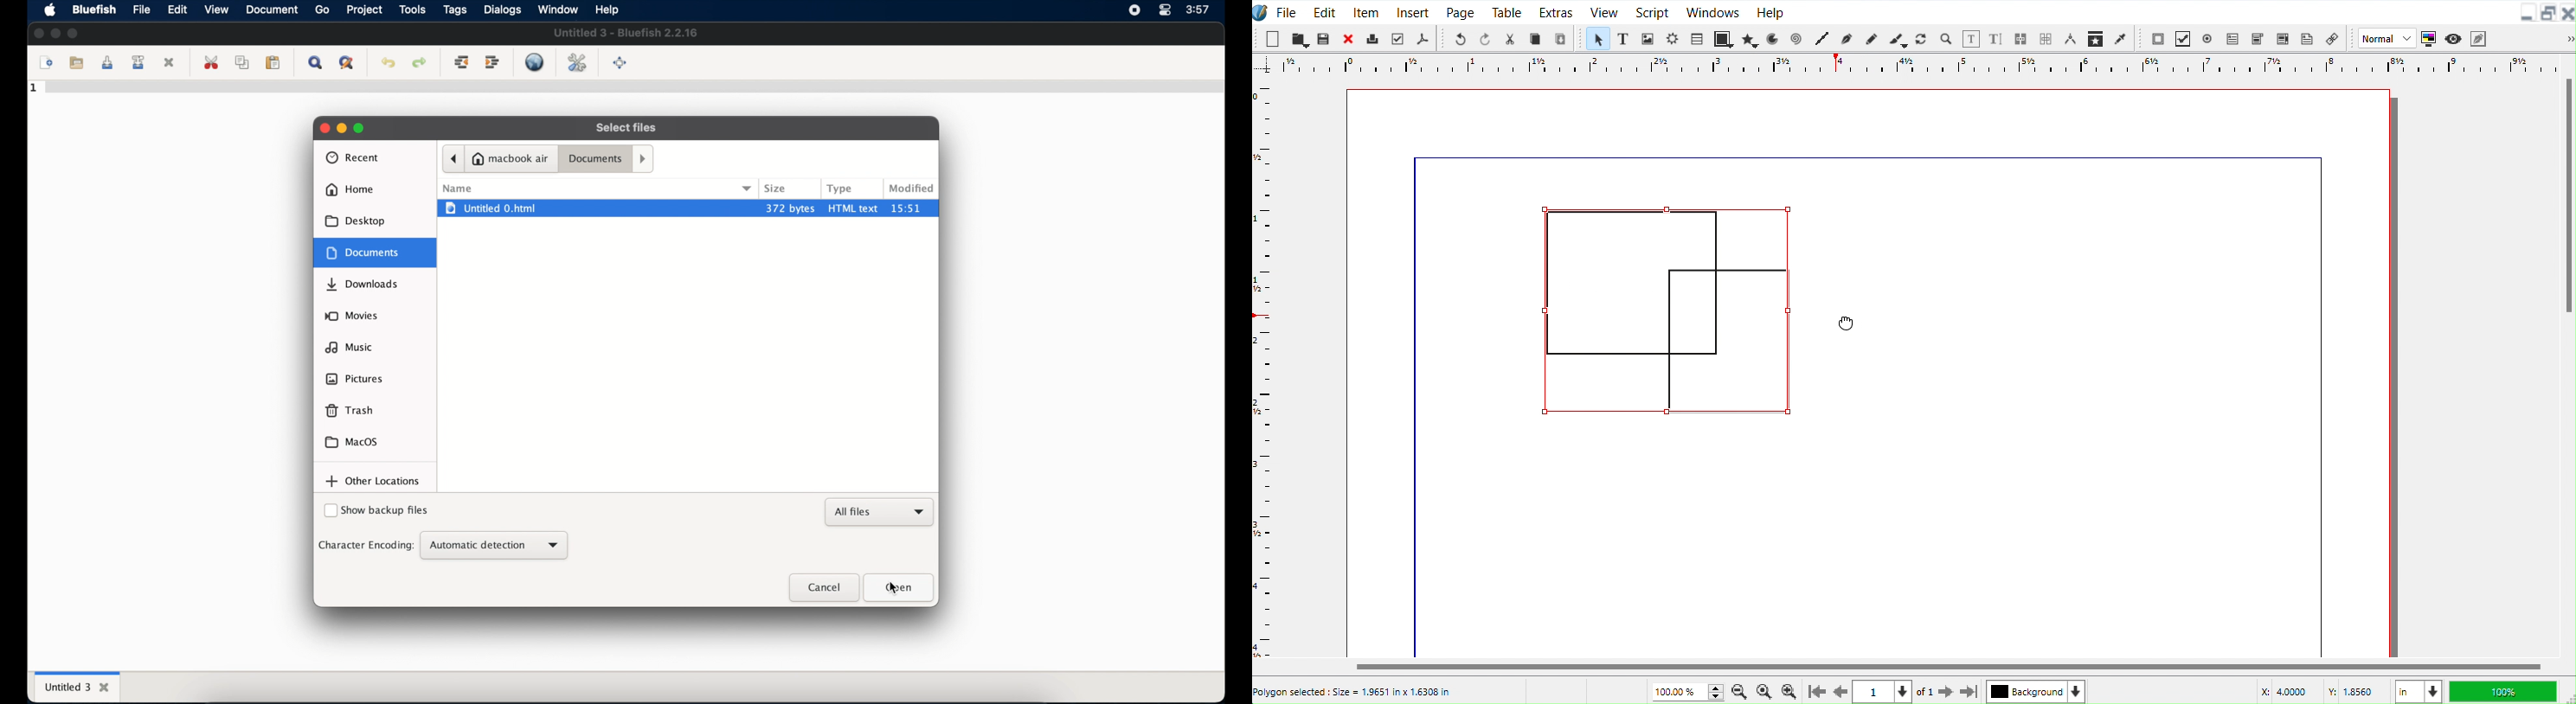 This screenshot has width=2576, height=728. What do you see at coordinates (2182, 38) in the screenshot?
I see `PDF Check box` at bounding box center [2182, 38].